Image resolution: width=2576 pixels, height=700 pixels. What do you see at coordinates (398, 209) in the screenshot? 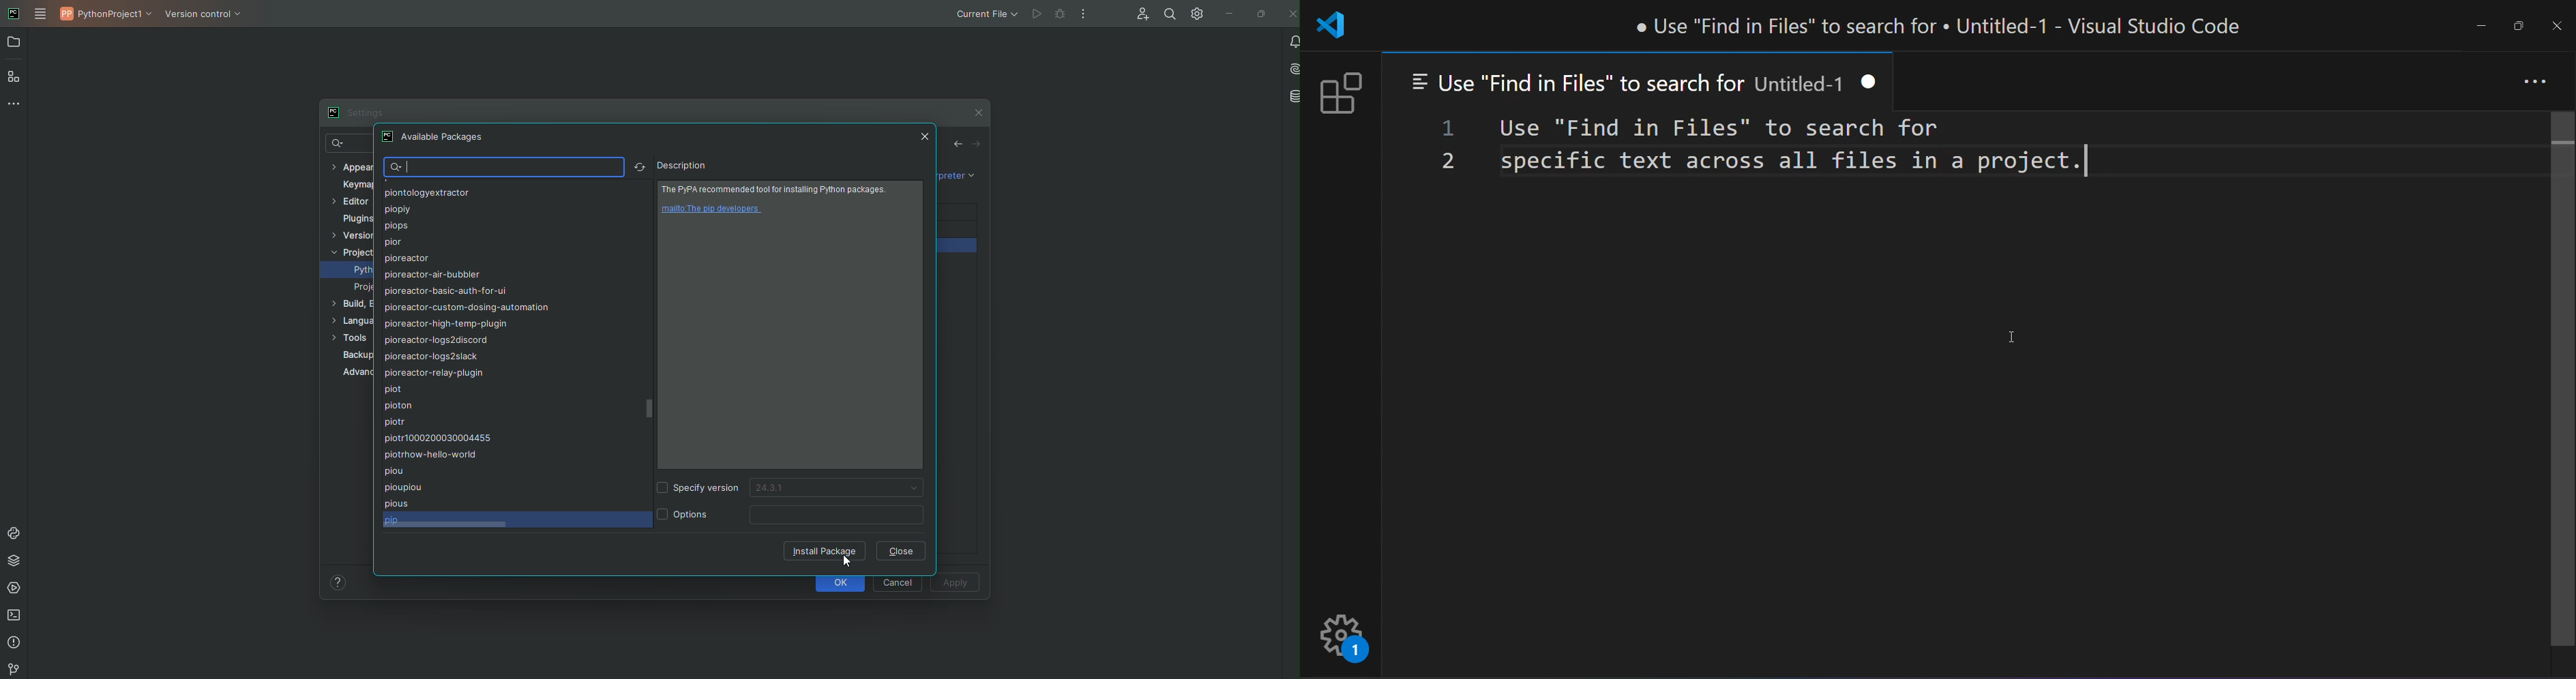
I see `piopiy` at bounding box center [398, 209].